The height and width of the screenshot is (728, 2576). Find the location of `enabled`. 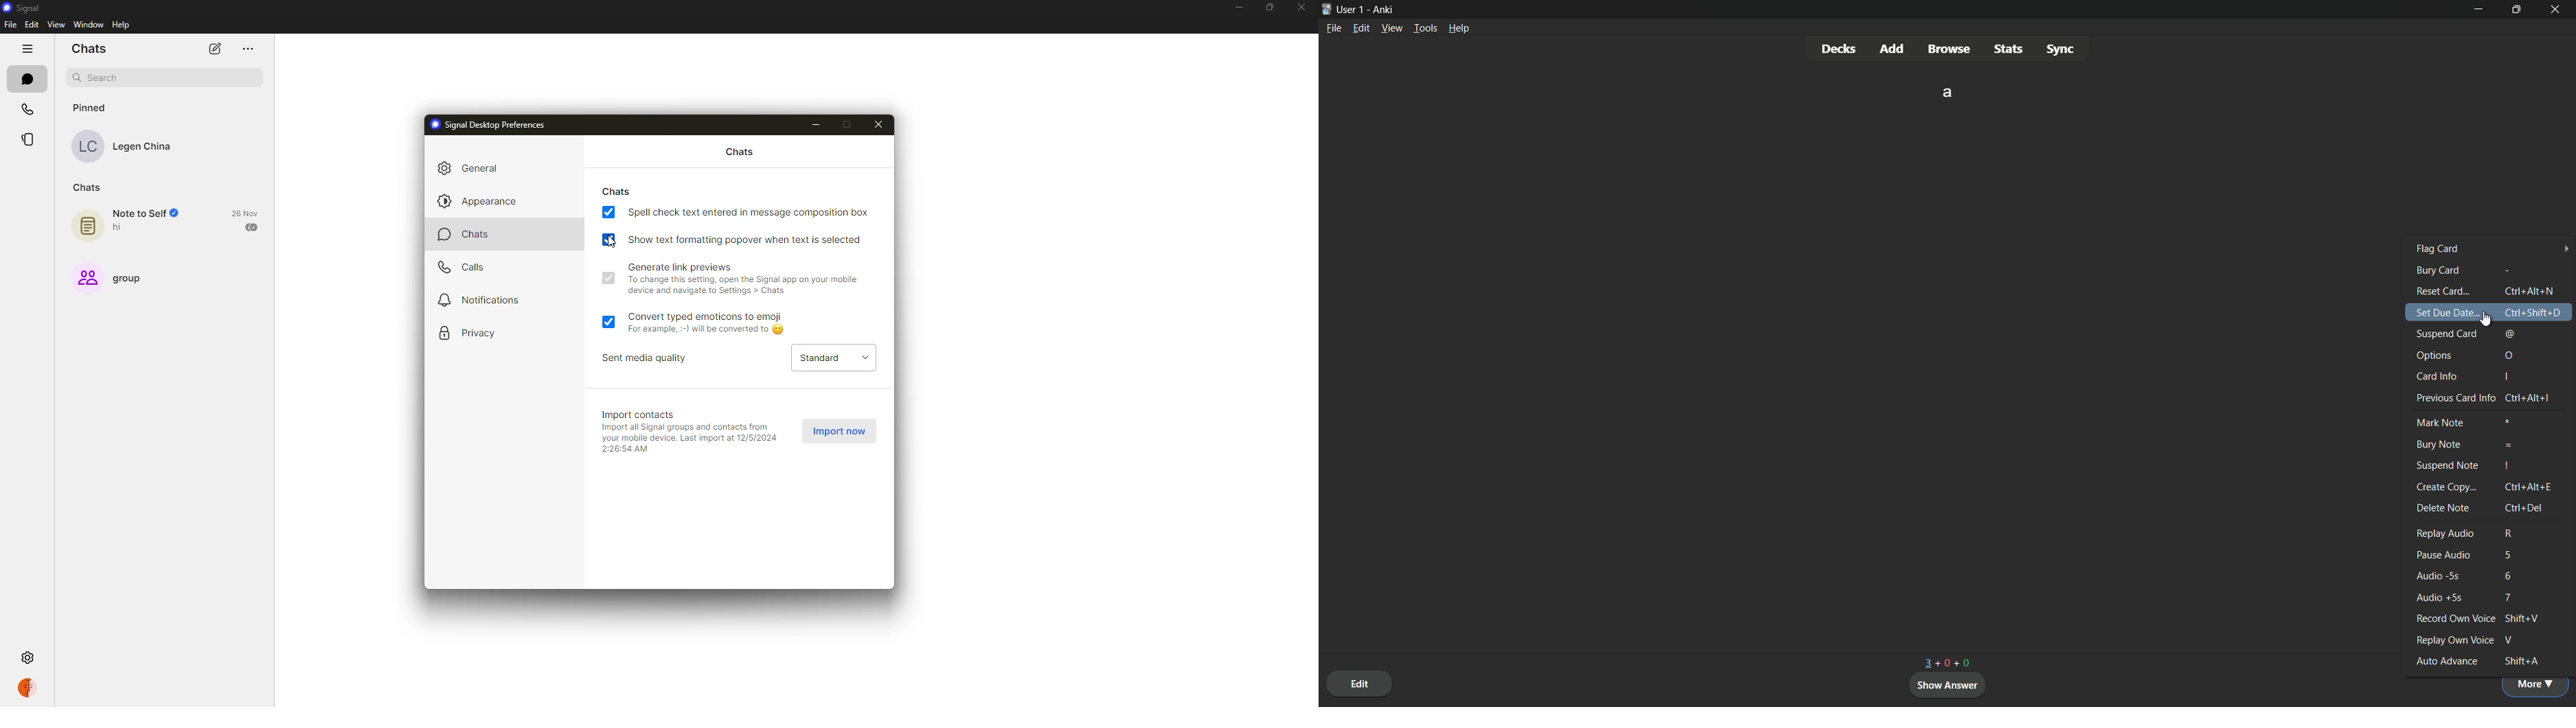

enabled is located at coordinates (608, 239).